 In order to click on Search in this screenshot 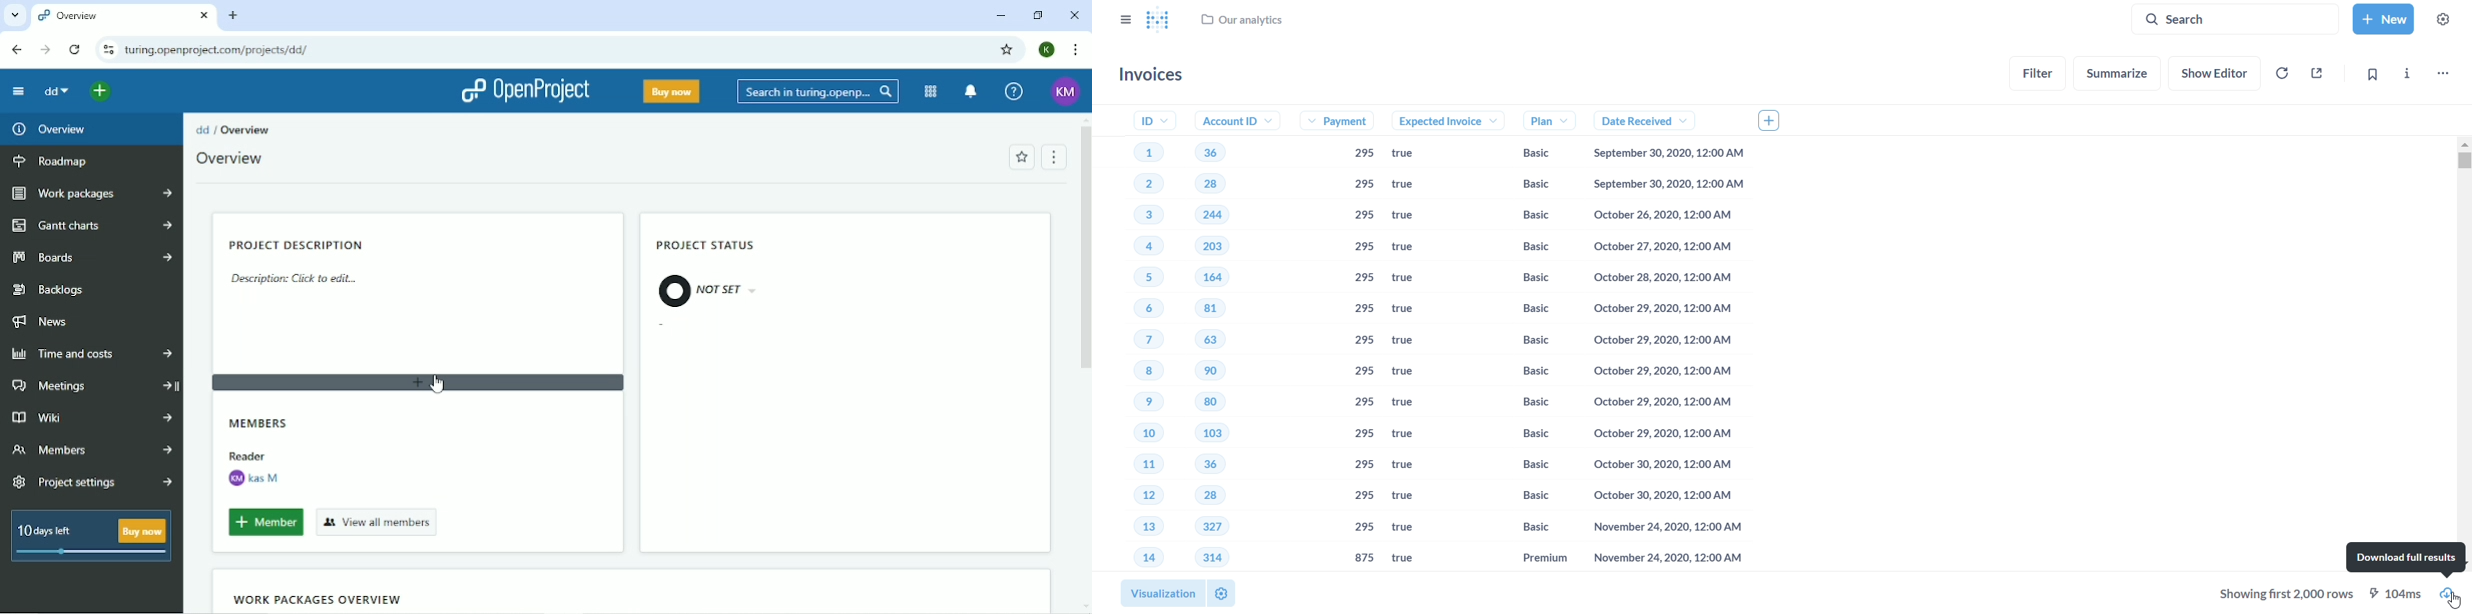, I will do `click(816, 92)`.